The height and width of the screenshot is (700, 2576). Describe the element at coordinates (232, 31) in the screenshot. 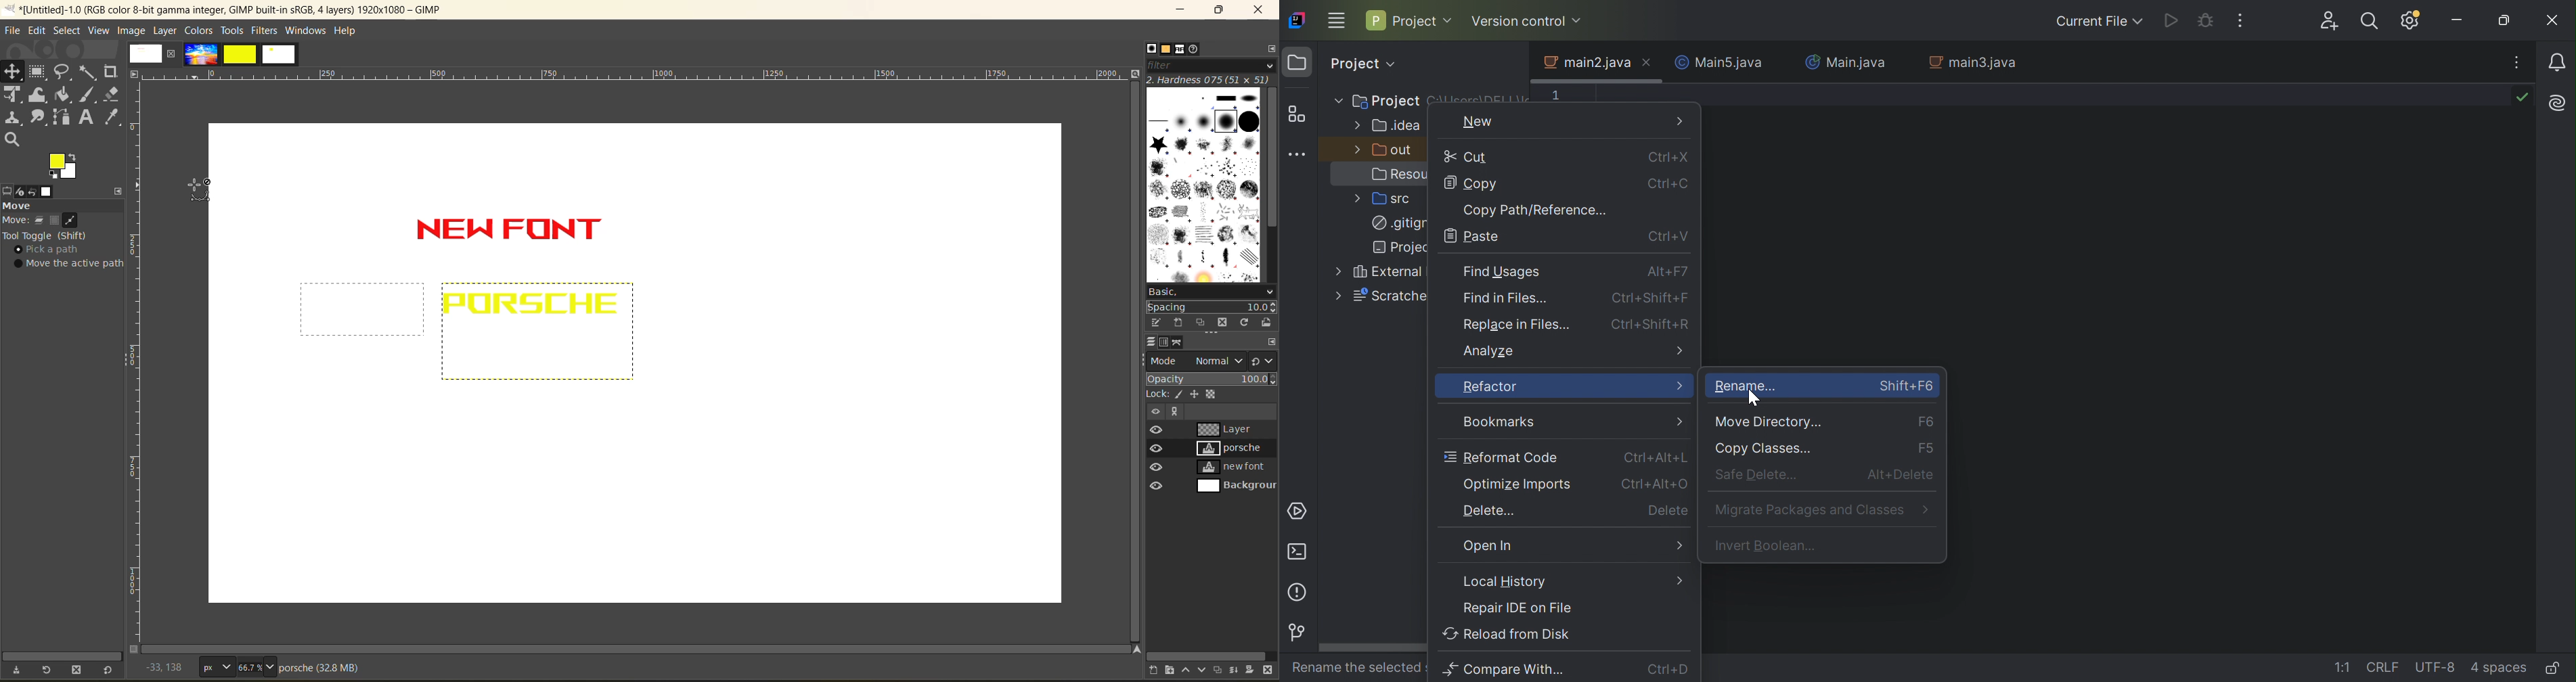

I see `tools` at that location.